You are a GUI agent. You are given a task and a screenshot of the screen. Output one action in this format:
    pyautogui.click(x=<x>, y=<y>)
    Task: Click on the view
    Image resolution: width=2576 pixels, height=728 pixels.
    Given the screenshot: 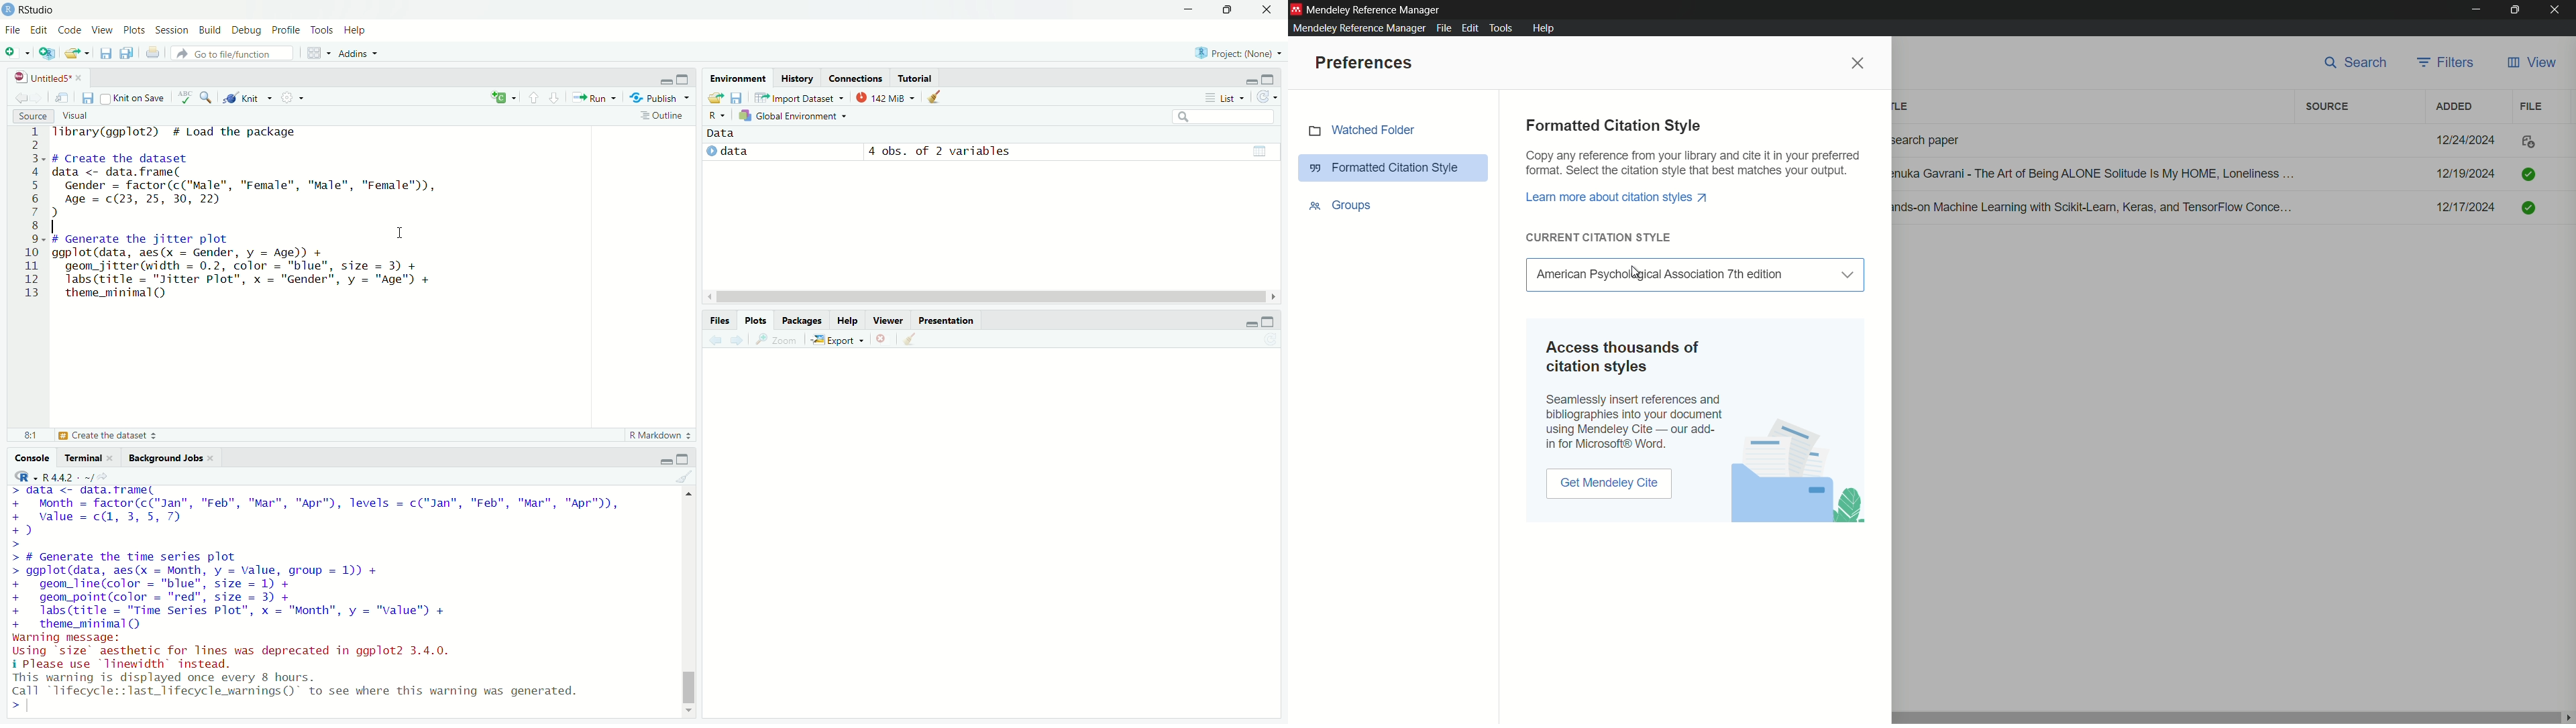 What is the action you would take?
    pyautogui.click(x=99, y=29)
    